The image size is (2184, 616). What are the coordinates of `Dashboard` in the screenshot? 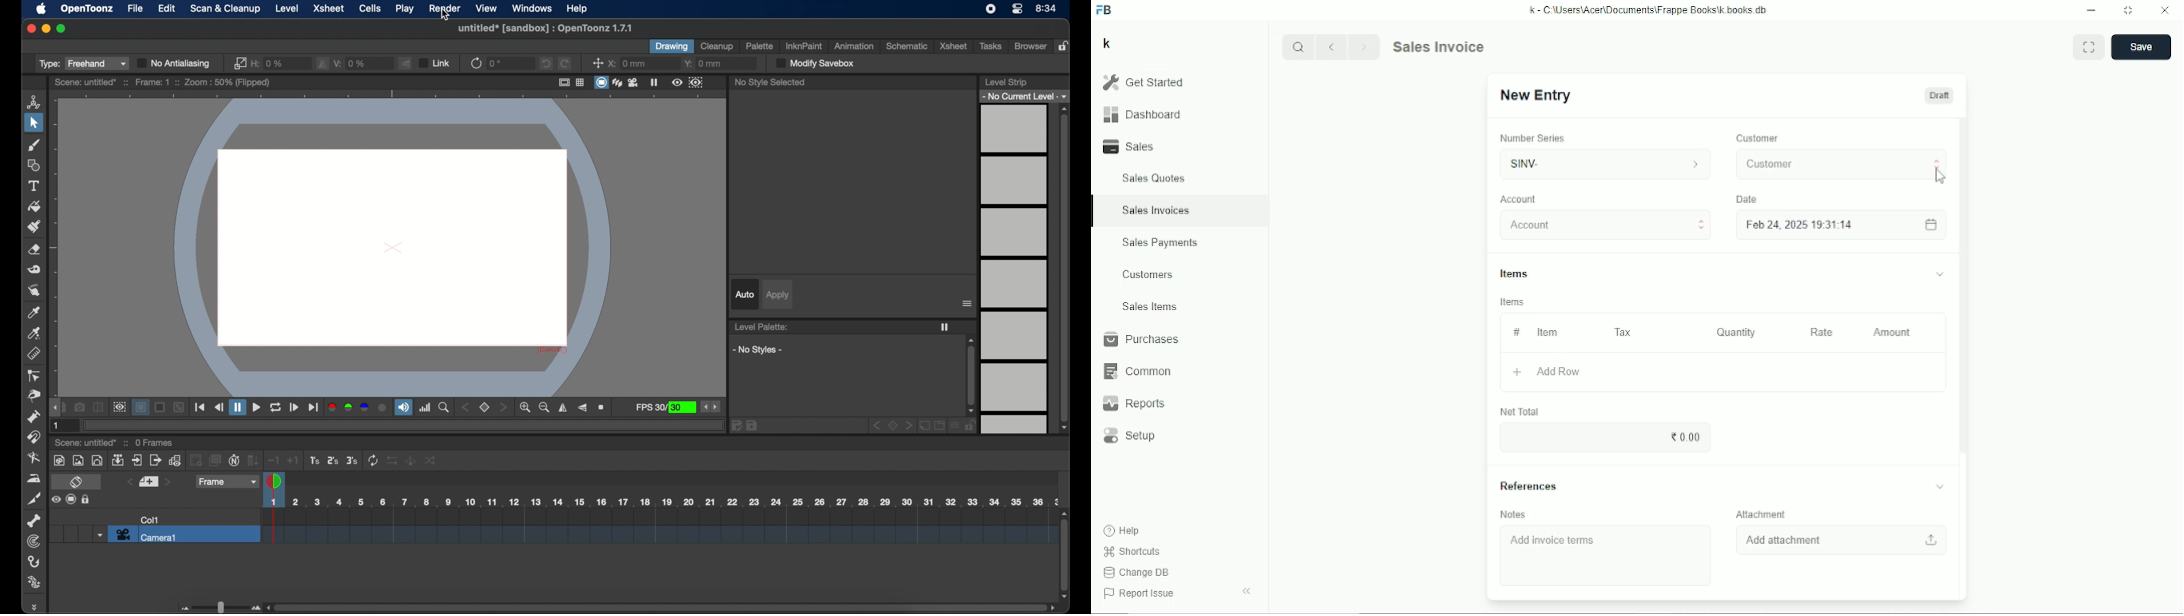 It's located at (1142, 114).